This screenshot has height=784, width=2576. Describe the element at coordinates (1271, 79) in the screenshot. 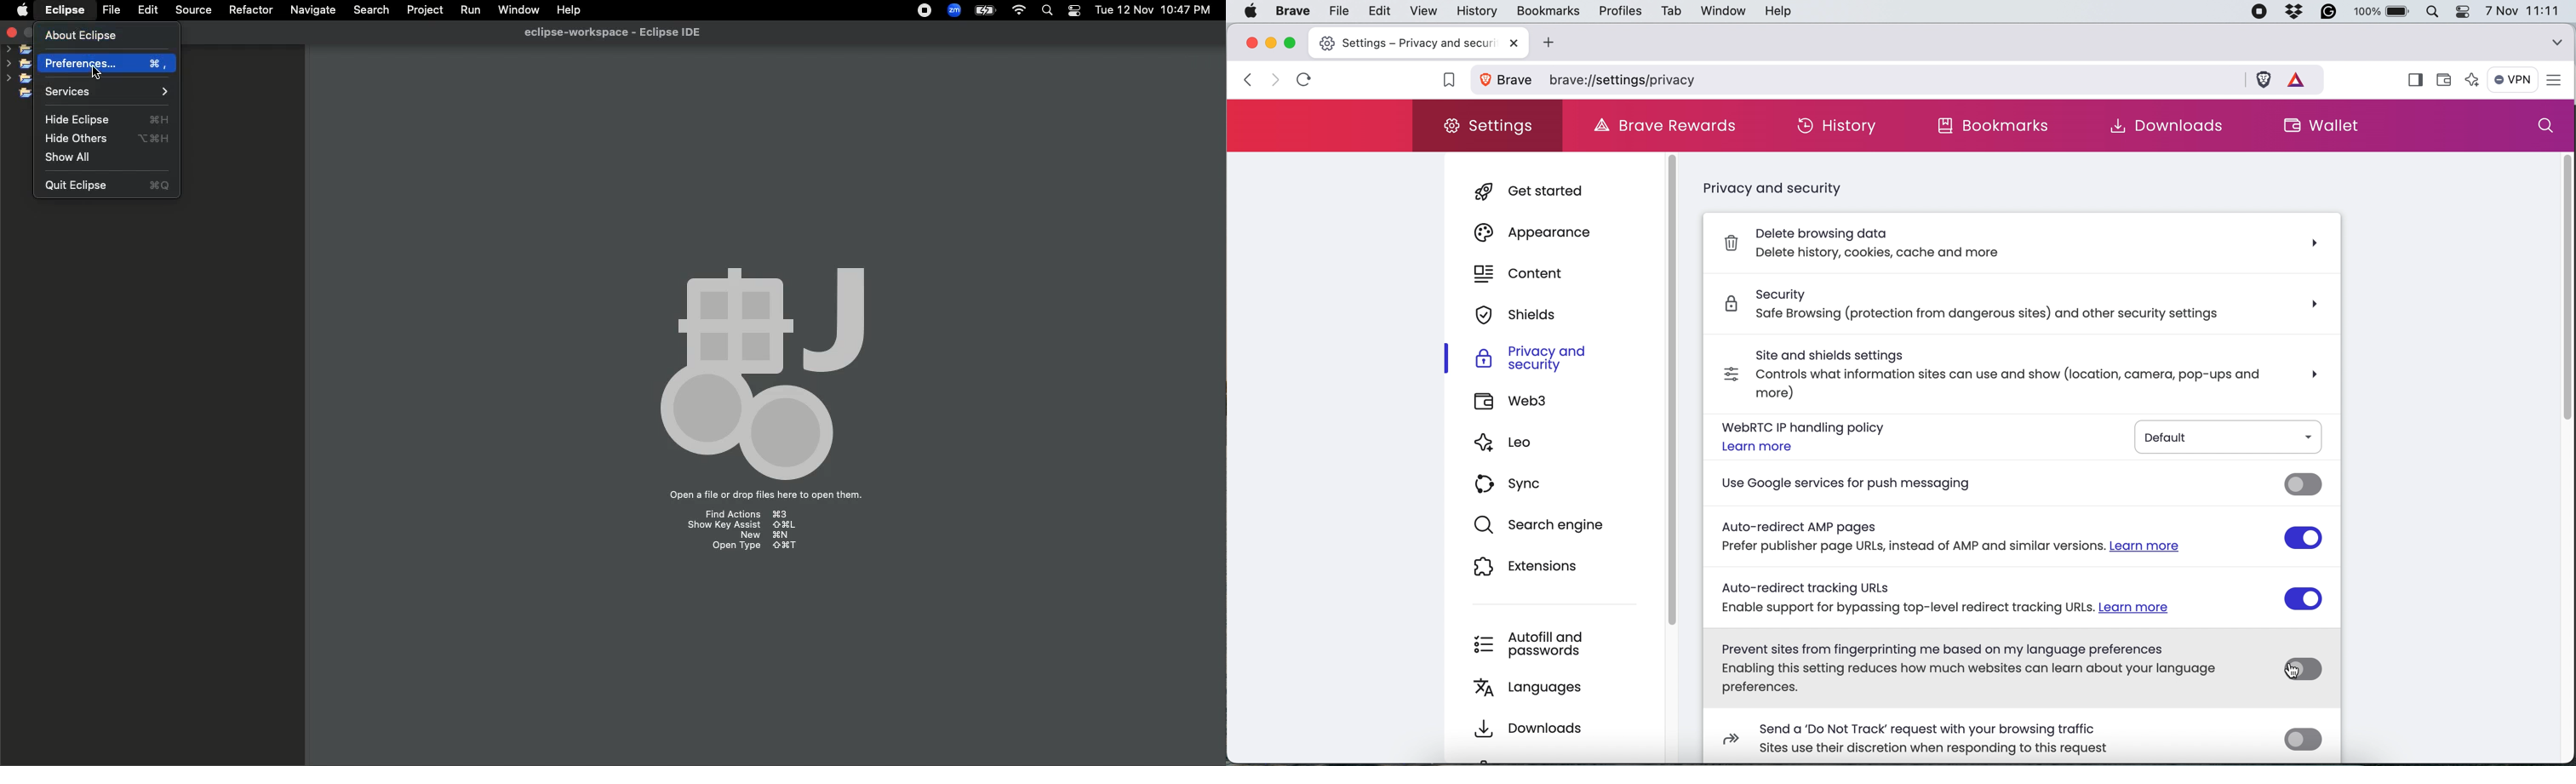

I see `go forward` at that location.